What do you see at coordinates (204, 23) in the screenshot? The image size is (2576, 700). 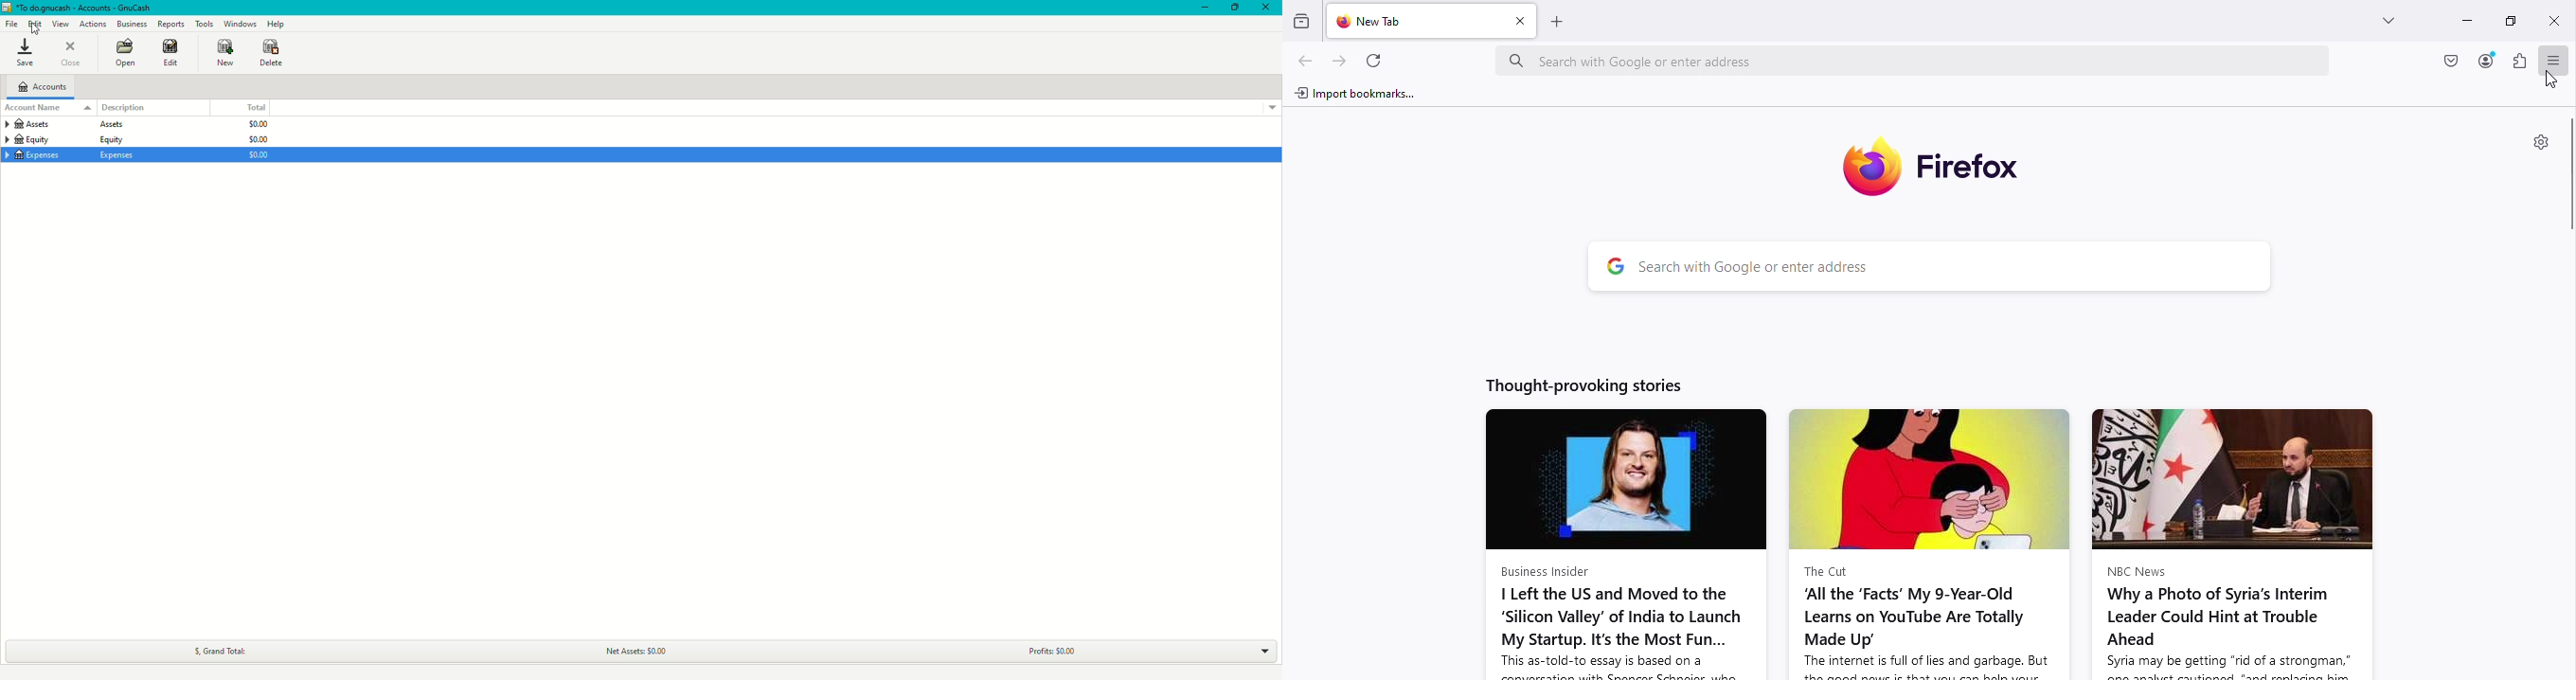 I see `Tools` at bounding box center [204, 23].